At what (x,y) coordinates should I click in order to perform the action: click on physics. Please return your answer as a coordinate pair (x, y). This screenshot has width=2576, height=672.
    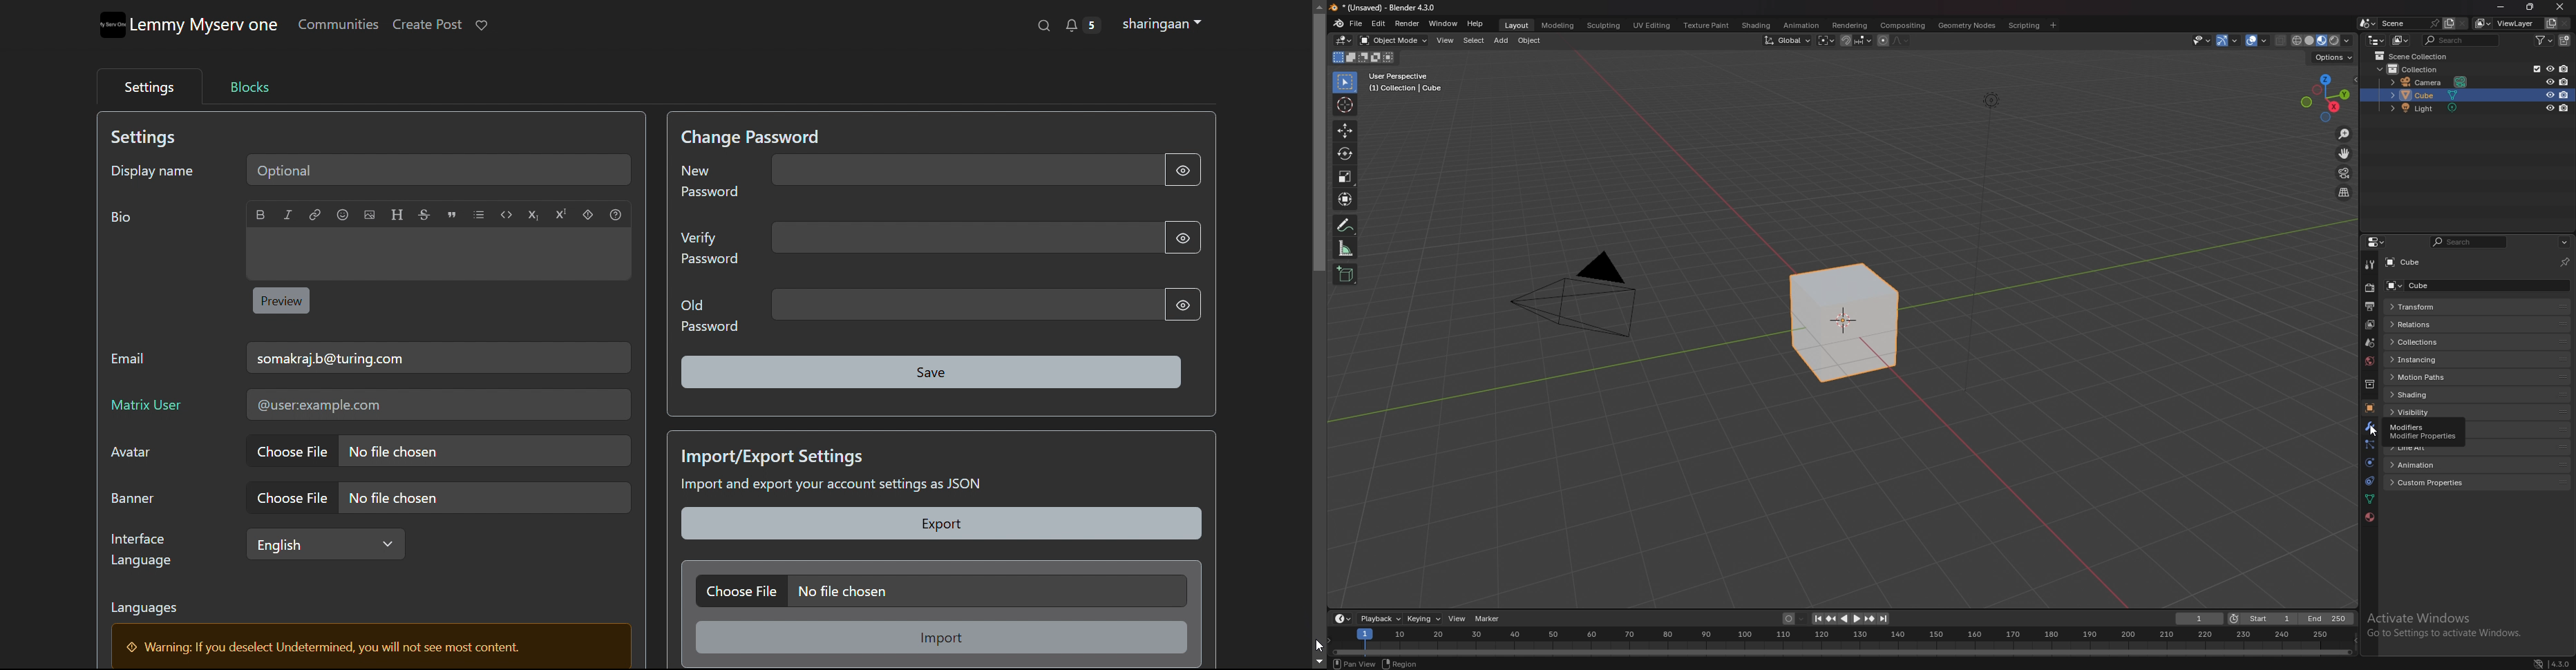
    Looking at the image, I should click on (2369, 463).